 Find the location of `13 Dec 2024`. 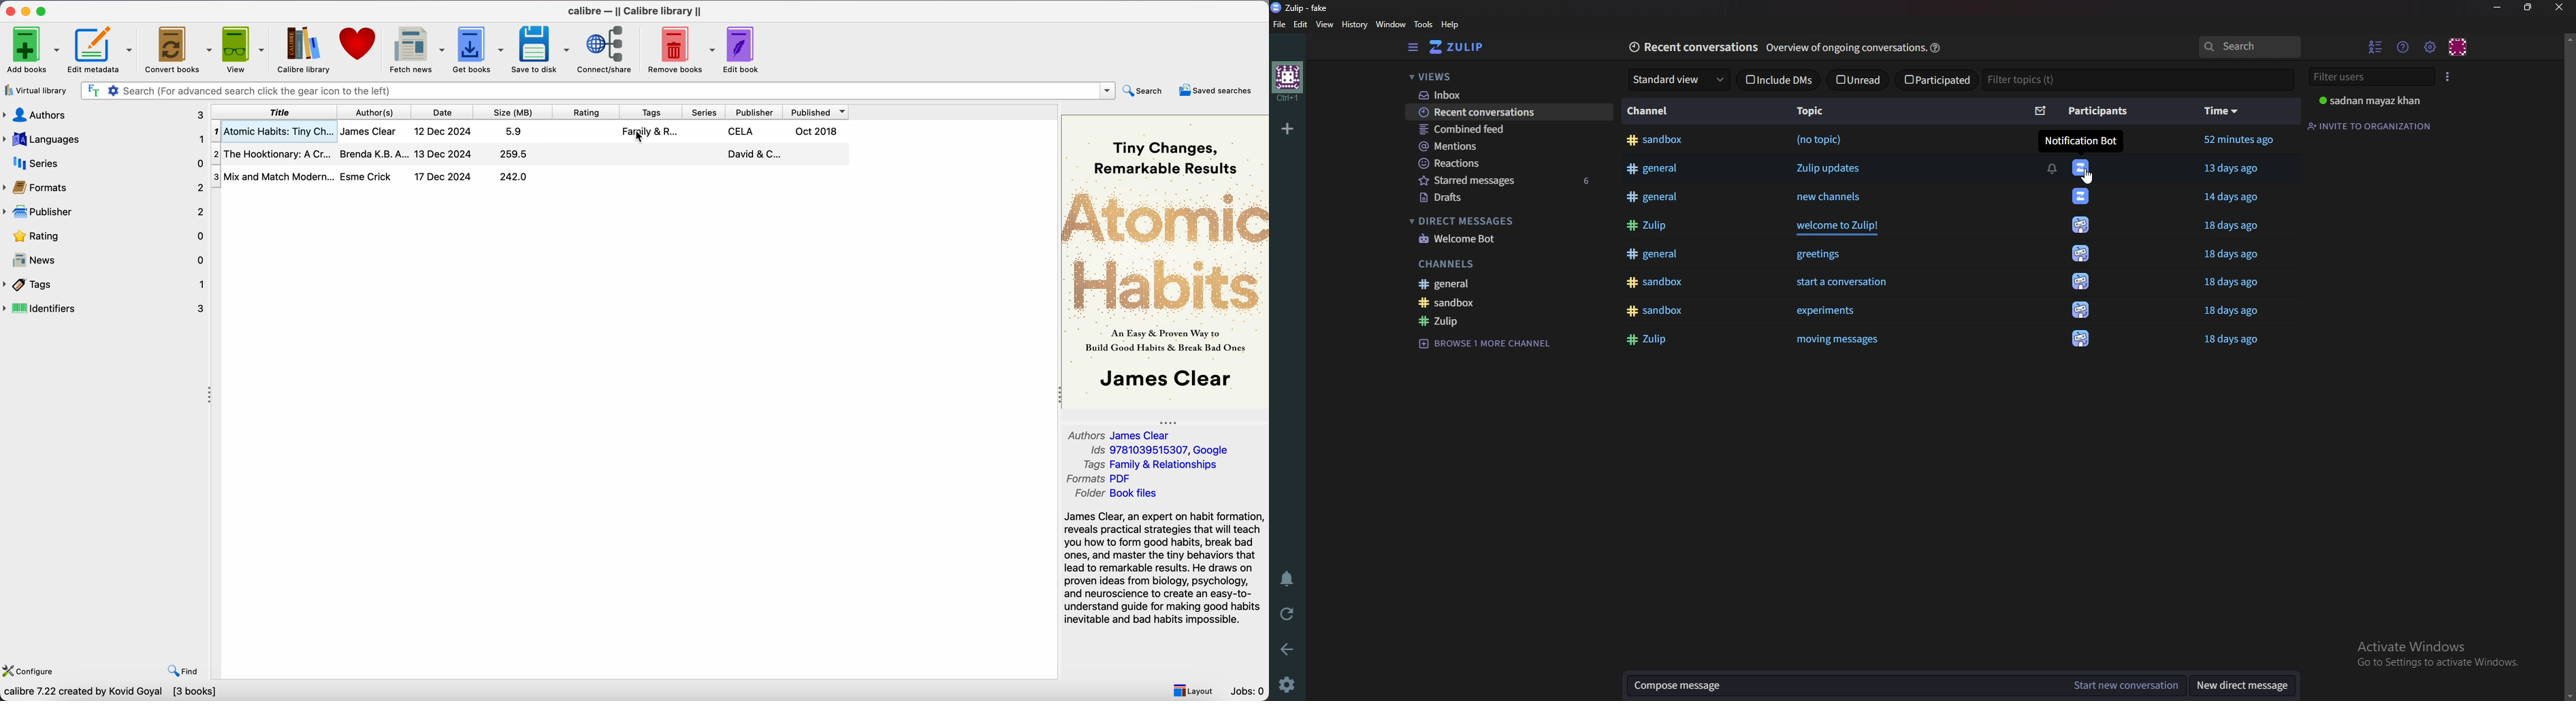

13 Dec 2024 is located at coordinates (444, 154).